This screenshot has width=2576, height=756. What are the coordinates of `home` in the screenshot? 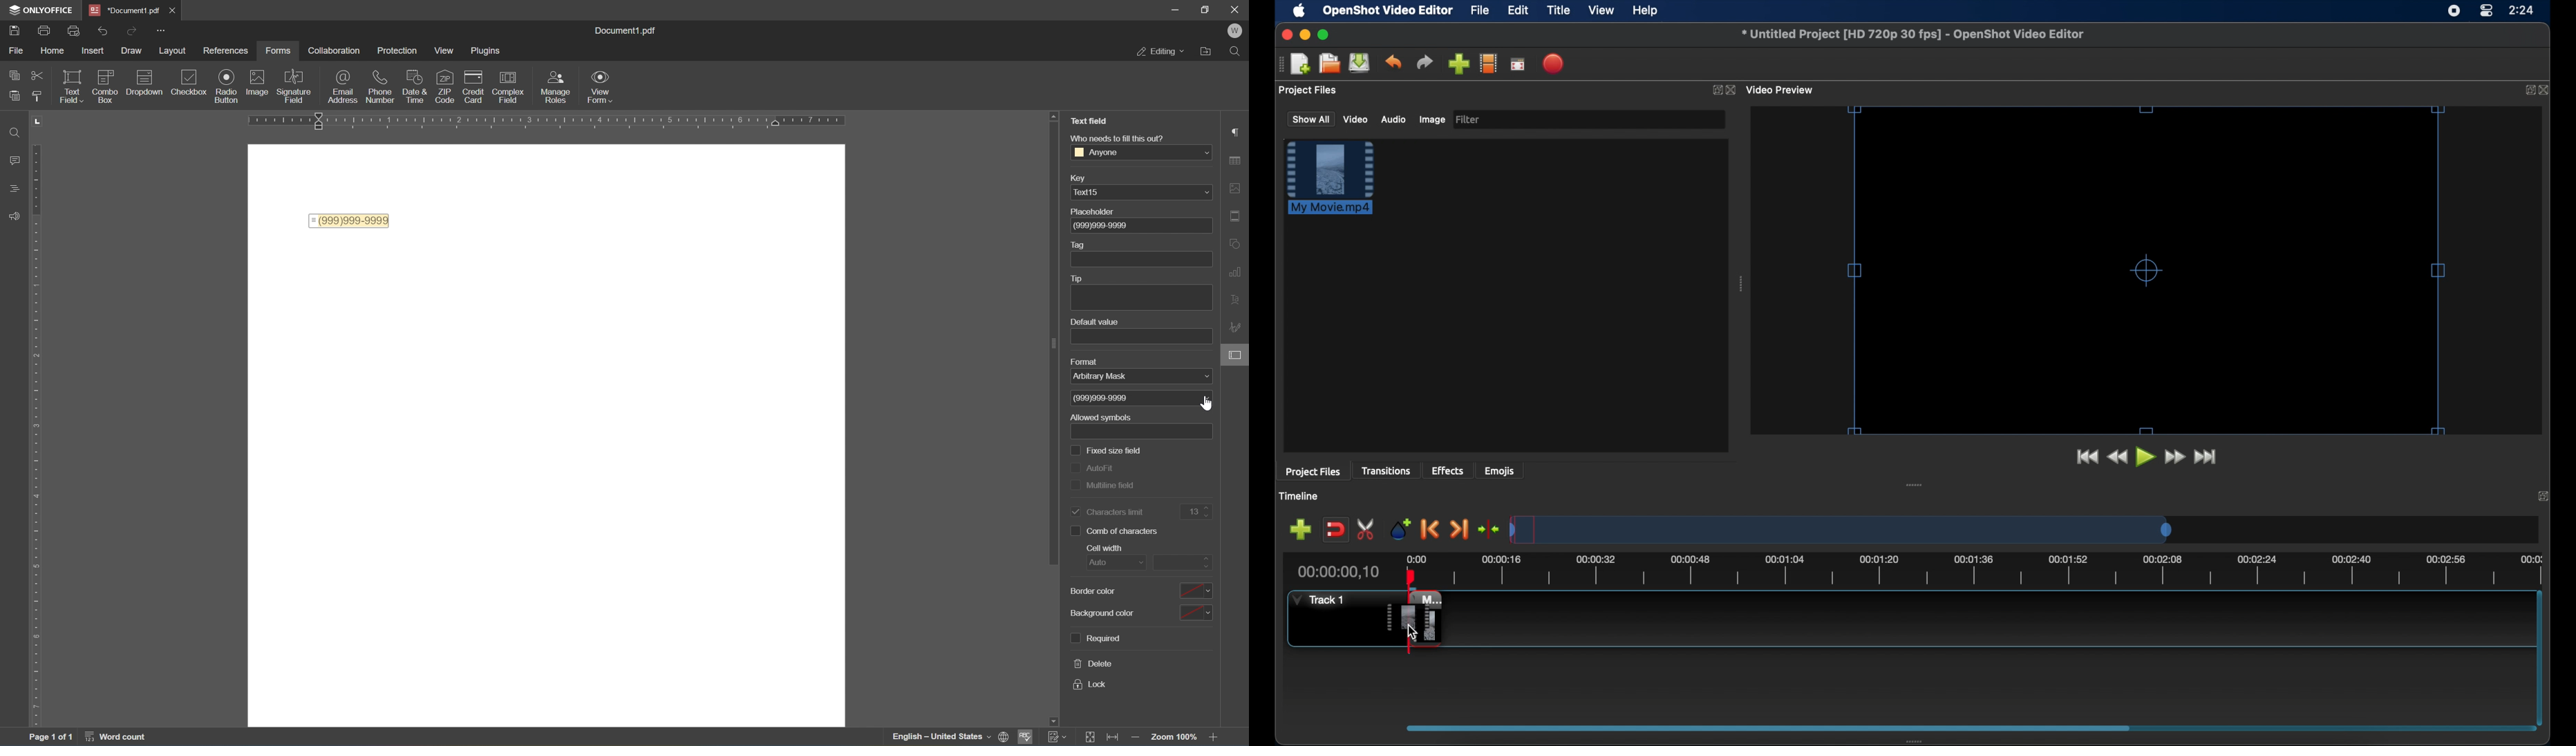 It's located at (51, 53).